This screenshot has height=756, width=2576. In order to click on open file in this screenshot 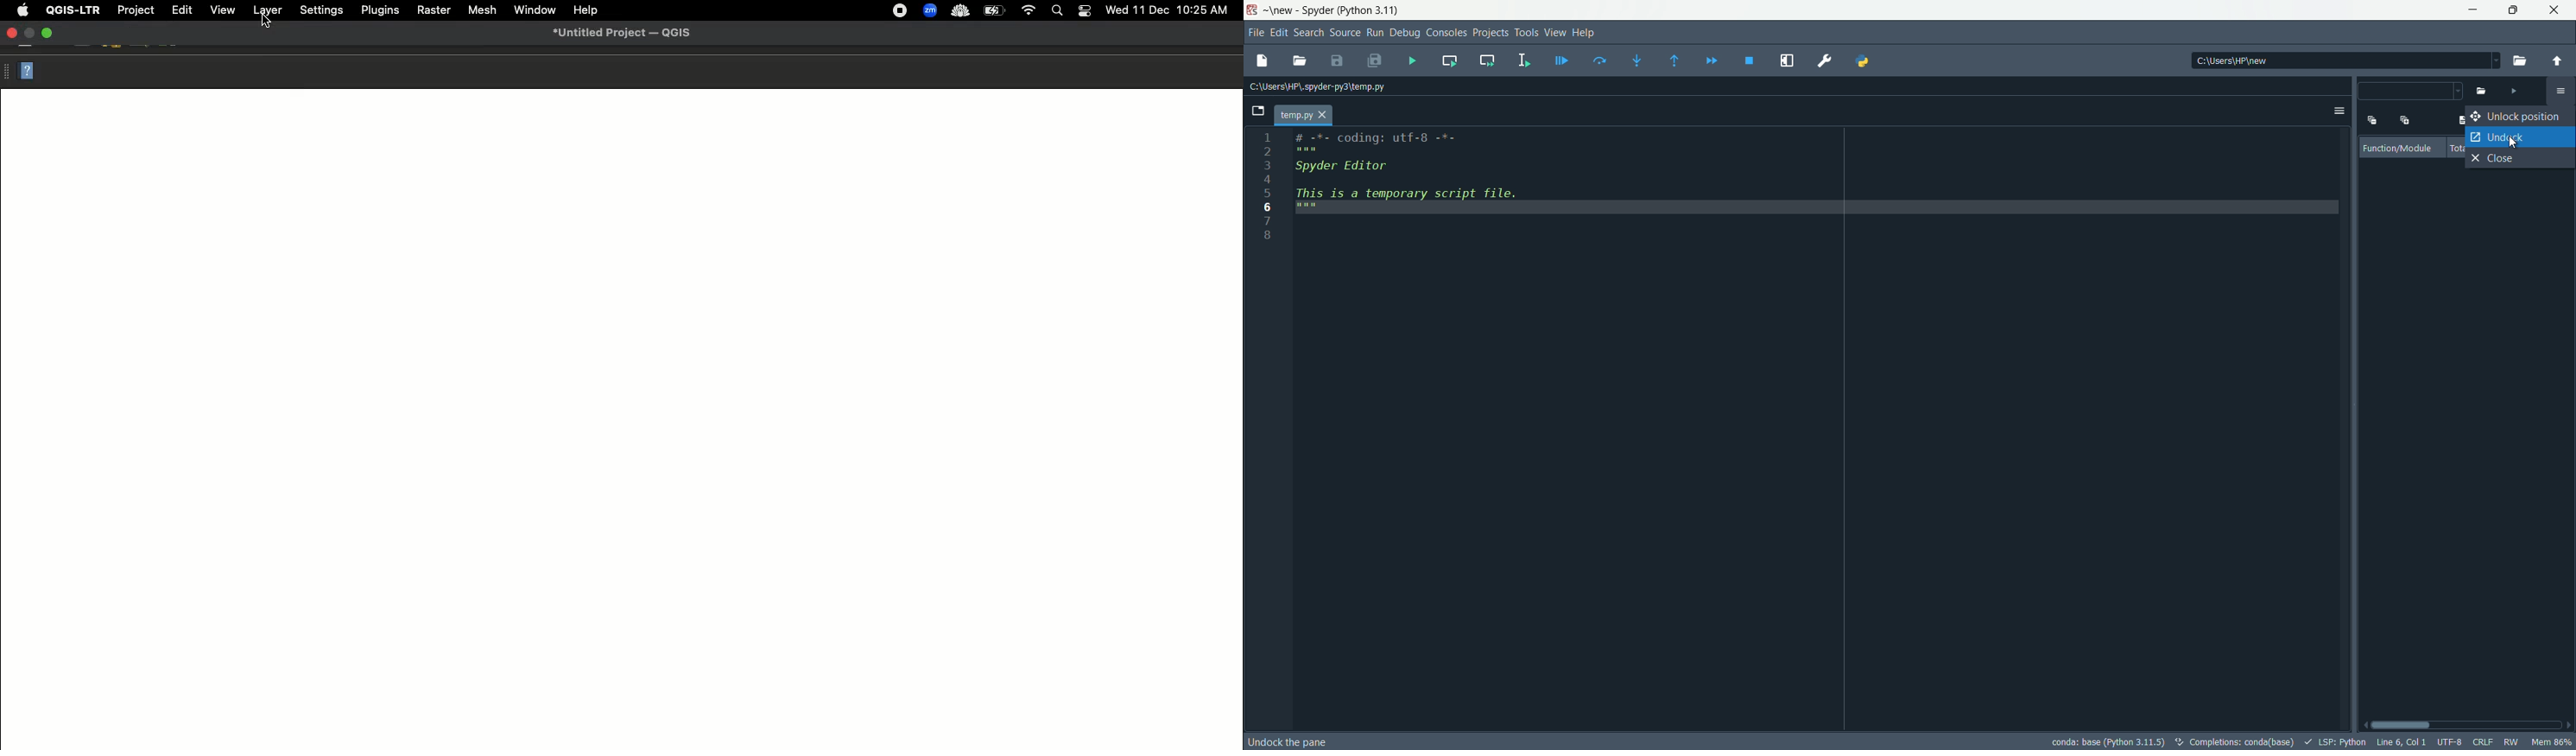, I will do `click(2482, 92)`.